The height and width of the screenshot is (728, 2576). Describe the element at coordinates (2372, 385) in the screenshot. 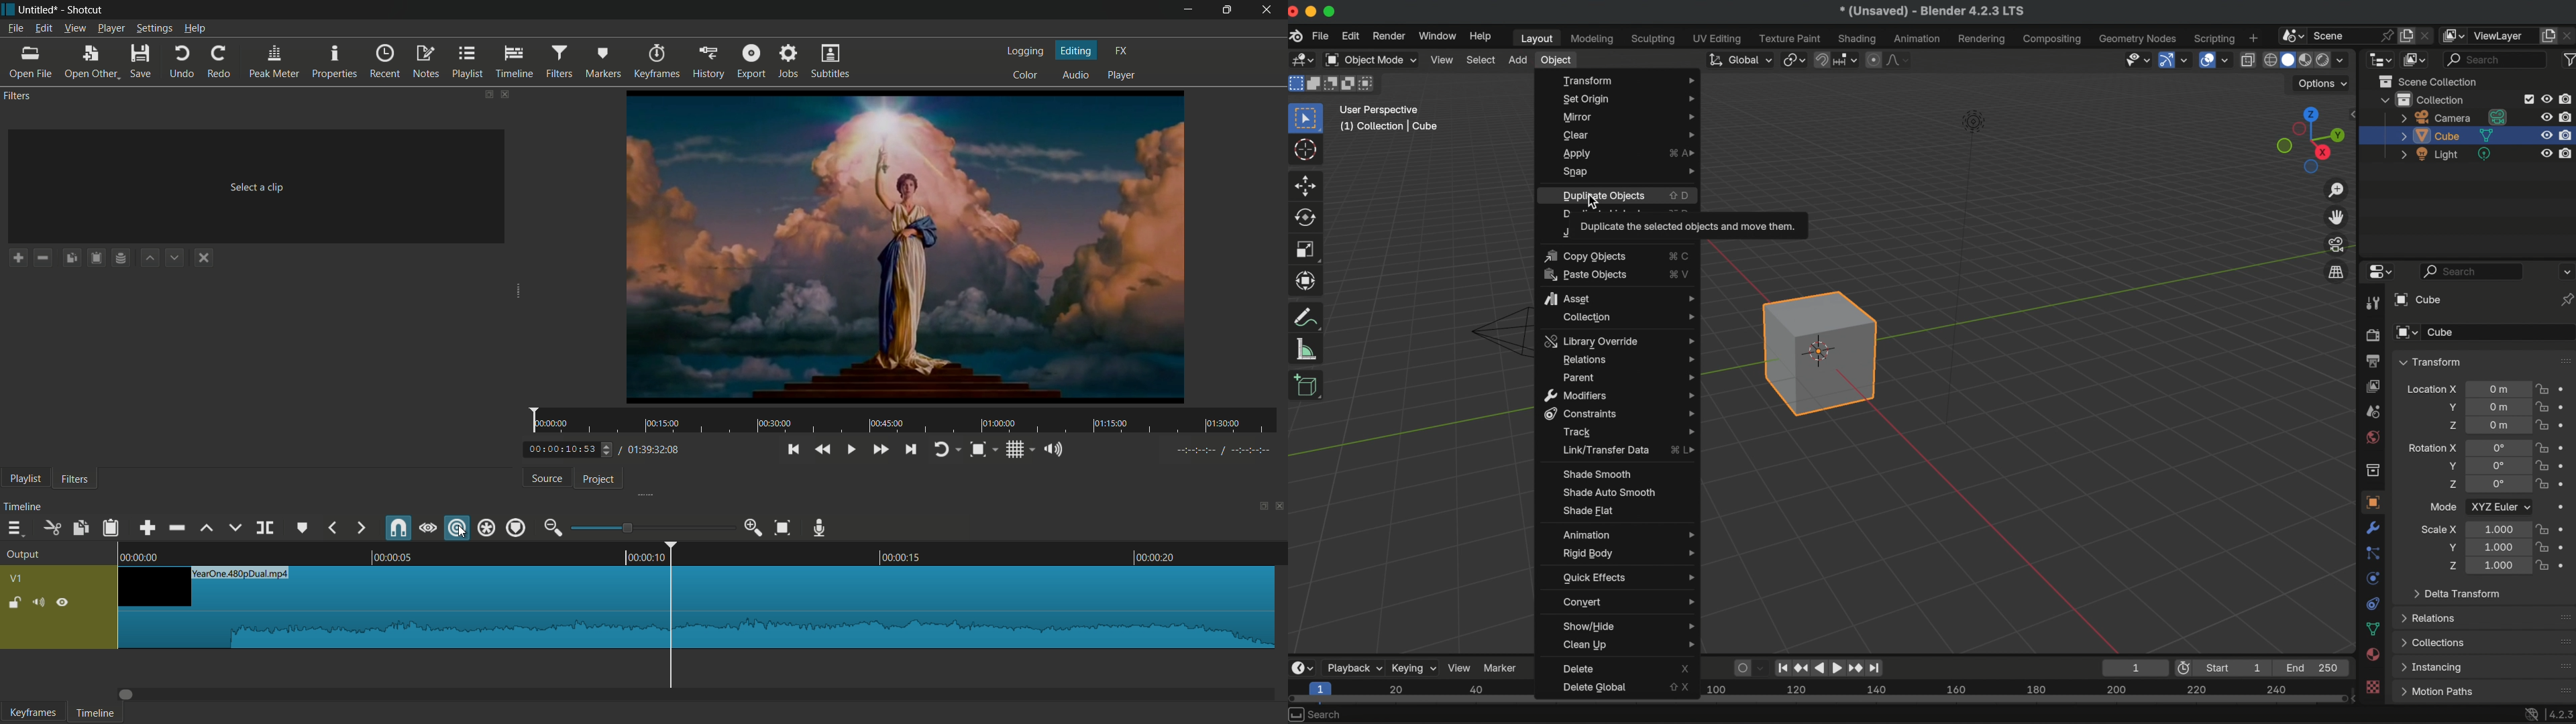

I see `view layer` at that location.